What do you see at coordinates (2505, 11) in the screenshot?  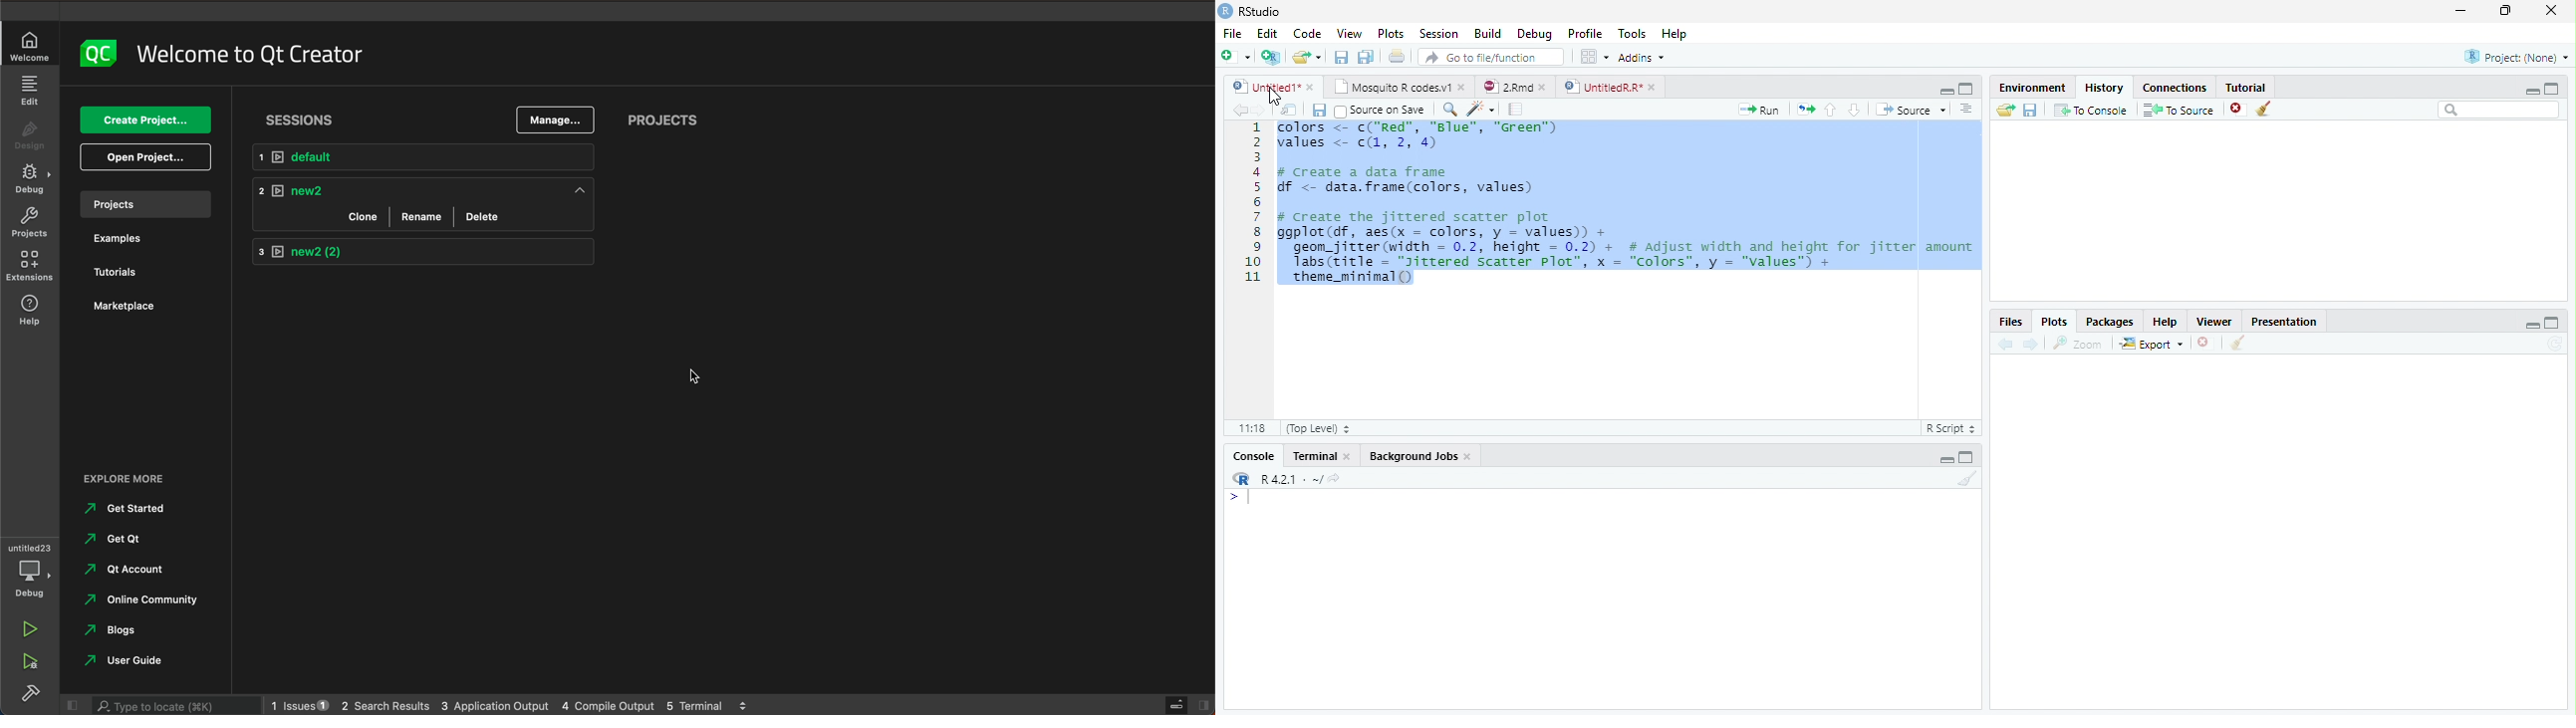 I see `restore` at bounding box center [2505, 11].